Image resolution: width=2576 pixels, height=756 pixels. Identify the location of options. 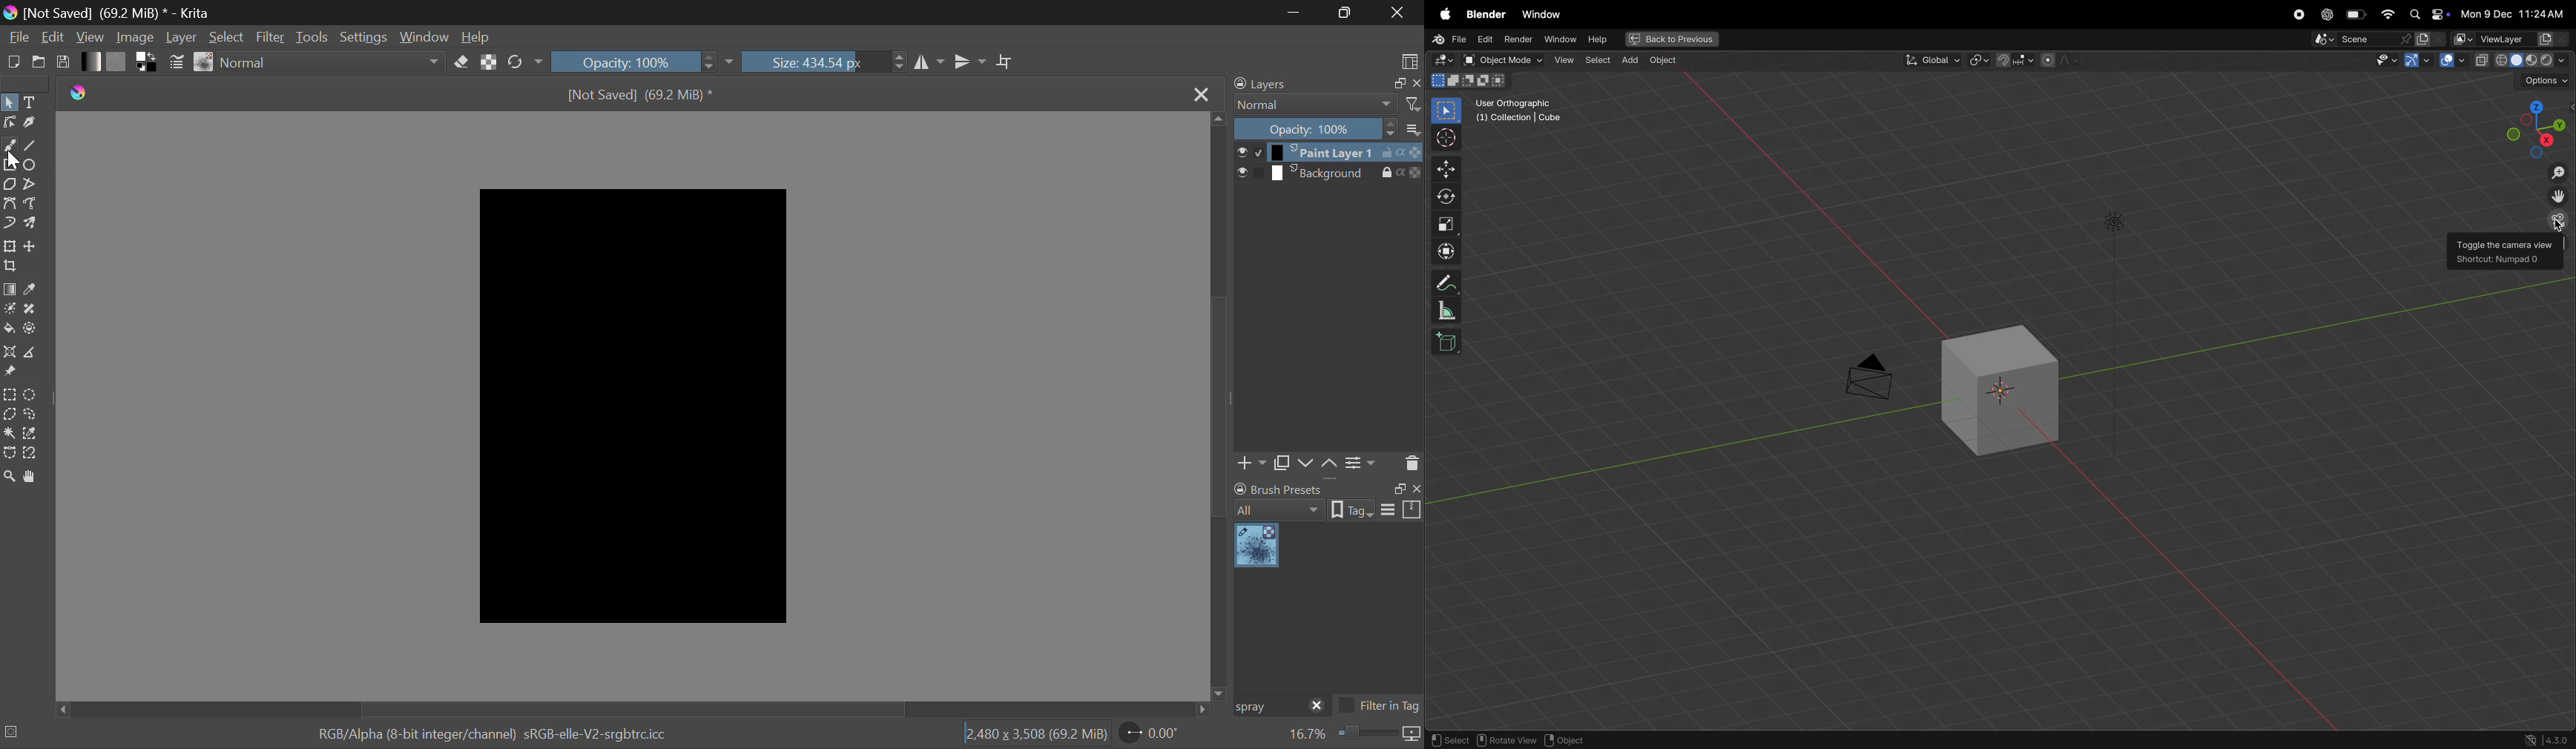
(2542, 81).